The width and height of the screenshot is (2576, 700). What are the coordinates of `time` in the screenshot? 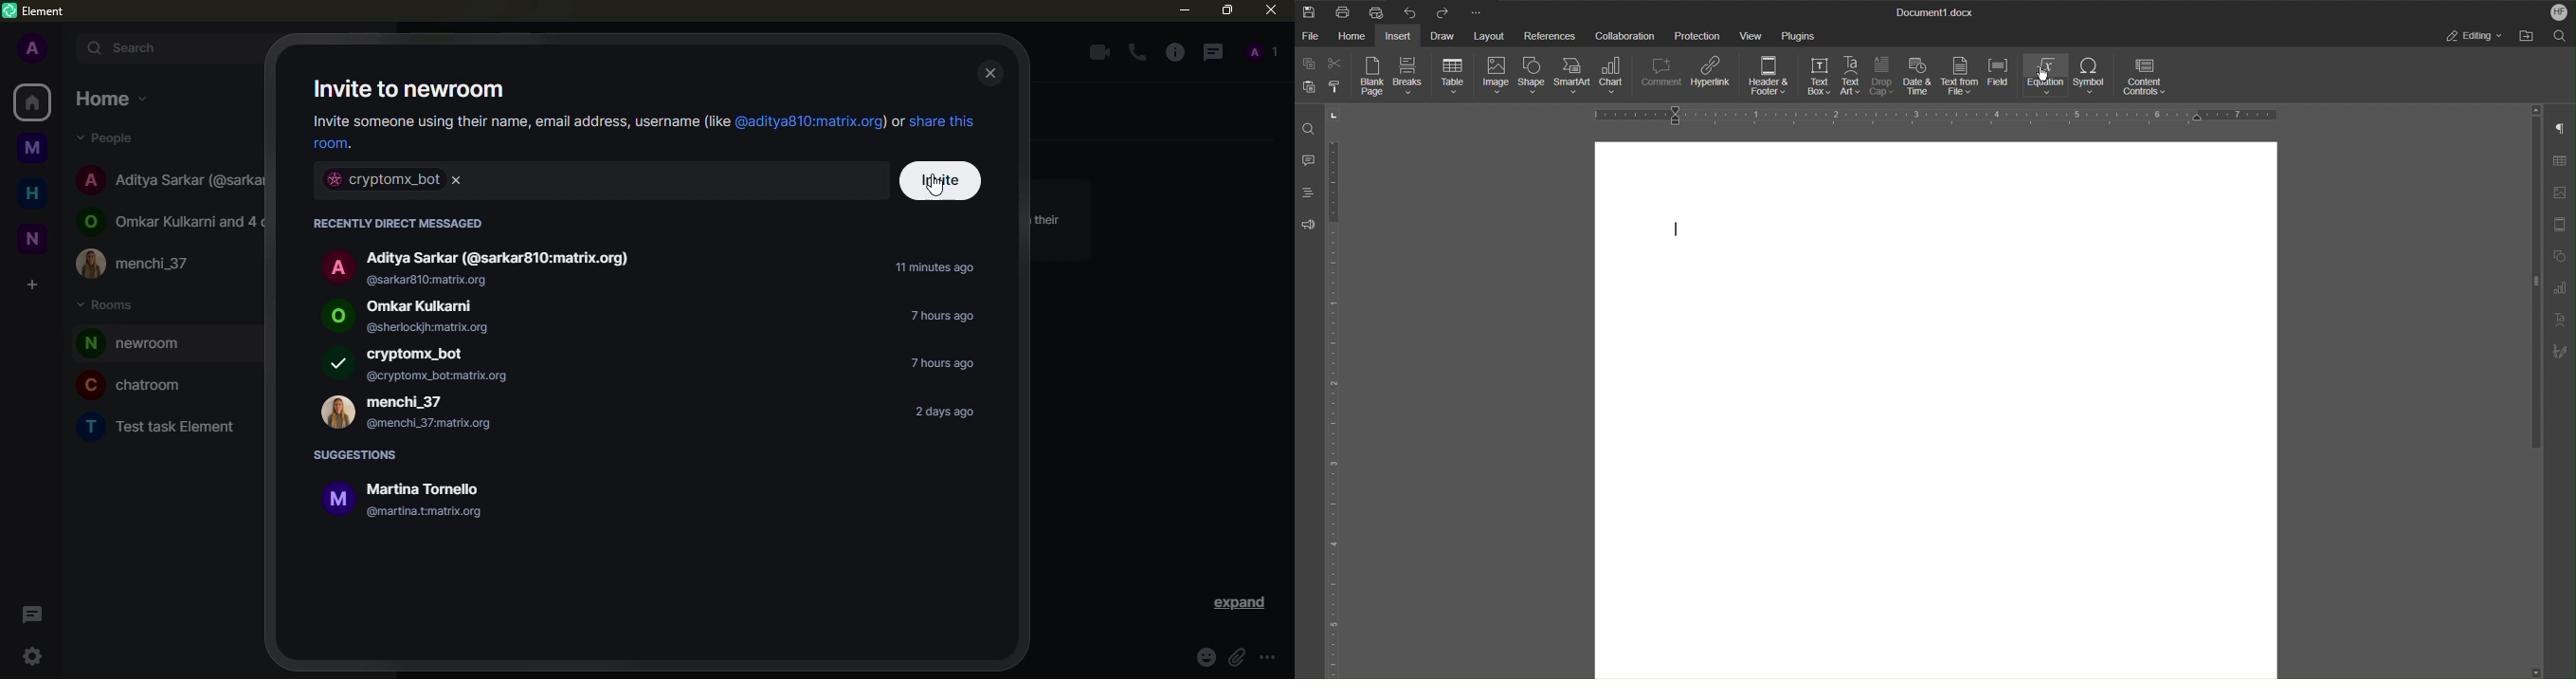 It's located at (934, 412).